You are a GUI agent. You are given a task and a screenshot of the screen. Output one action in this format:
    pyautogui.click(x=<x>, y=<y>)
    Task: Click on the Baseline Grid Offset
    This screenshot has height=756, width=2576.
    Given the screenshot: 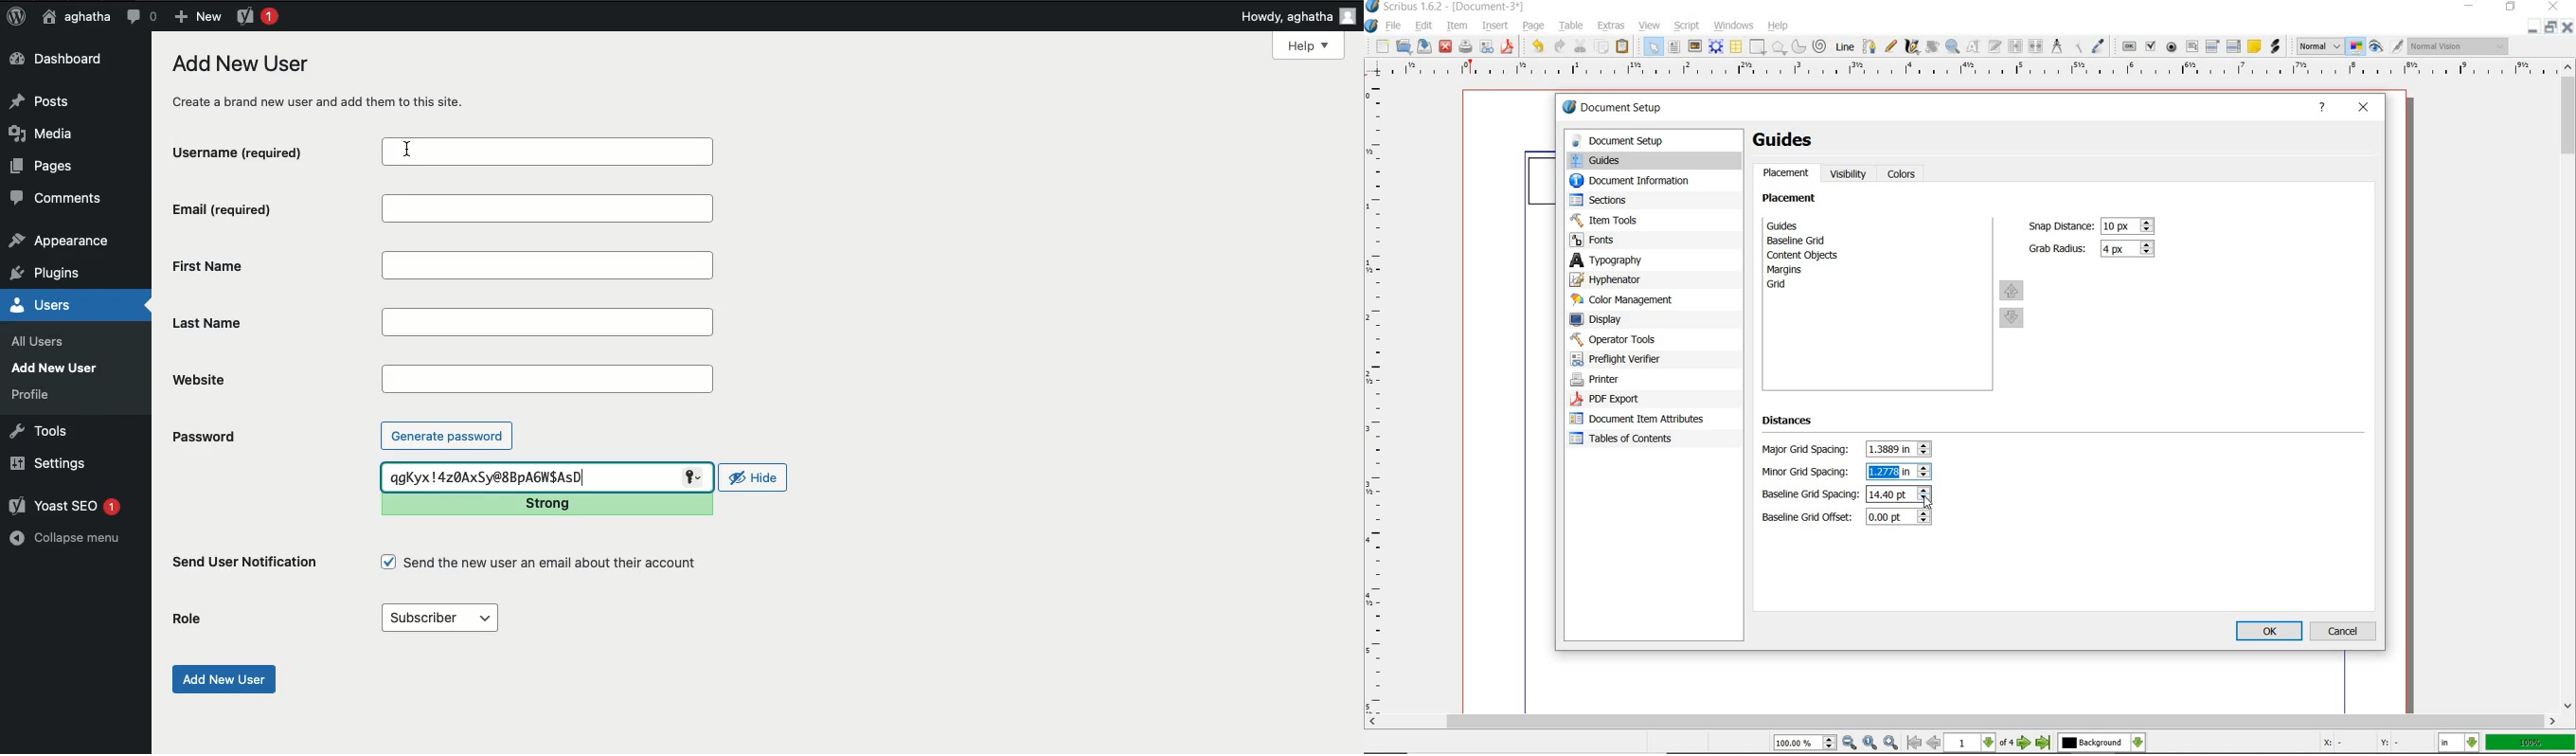 What is the action you would take?
    pyautogui.click(x=1898, y=518)
    